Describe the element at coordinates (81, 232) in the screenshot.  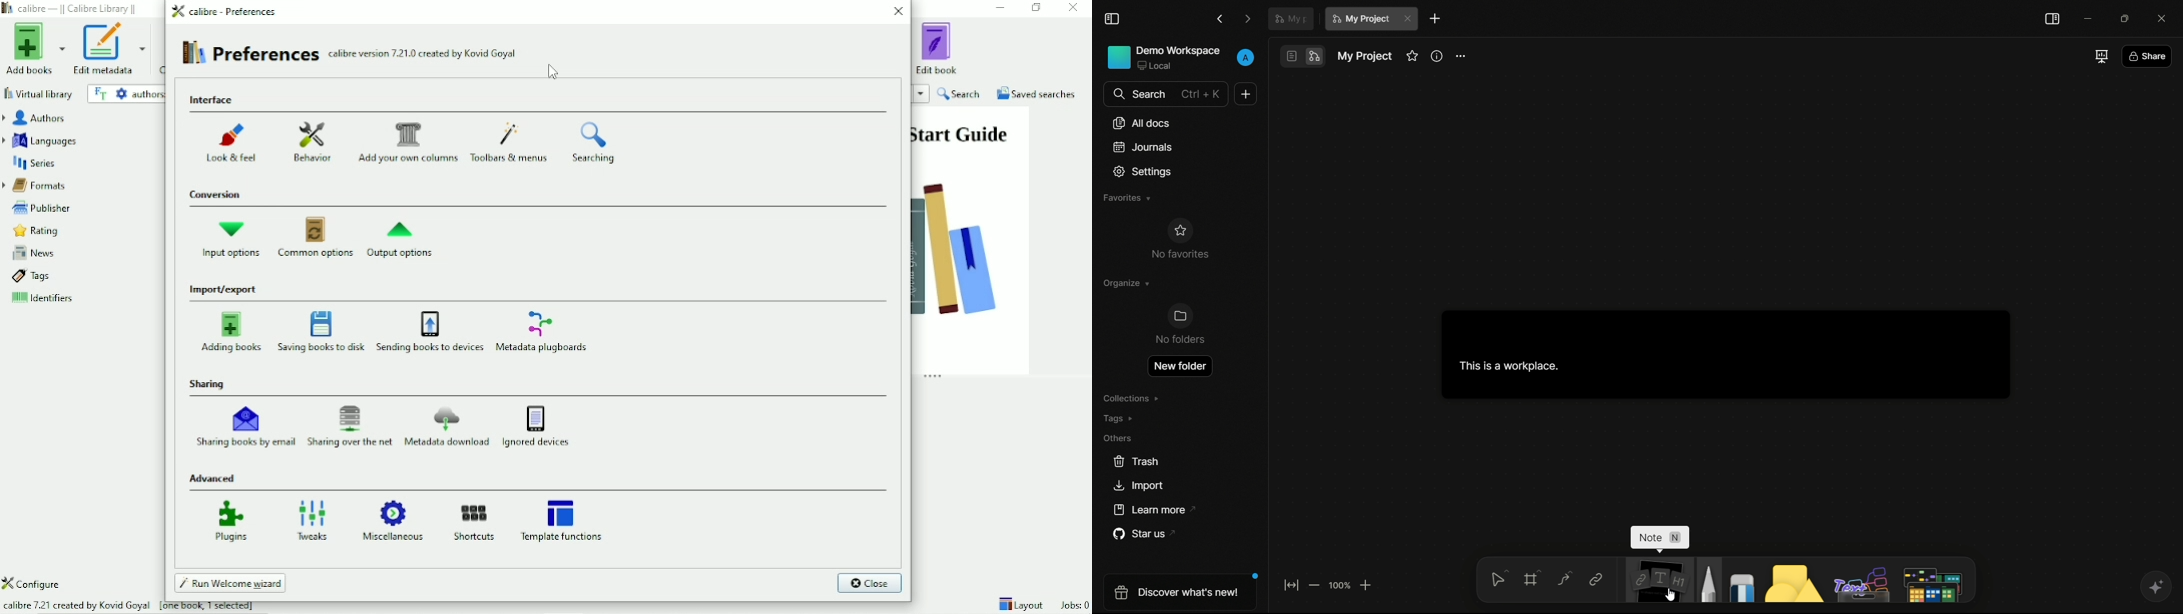
I see `Rating` at that location.